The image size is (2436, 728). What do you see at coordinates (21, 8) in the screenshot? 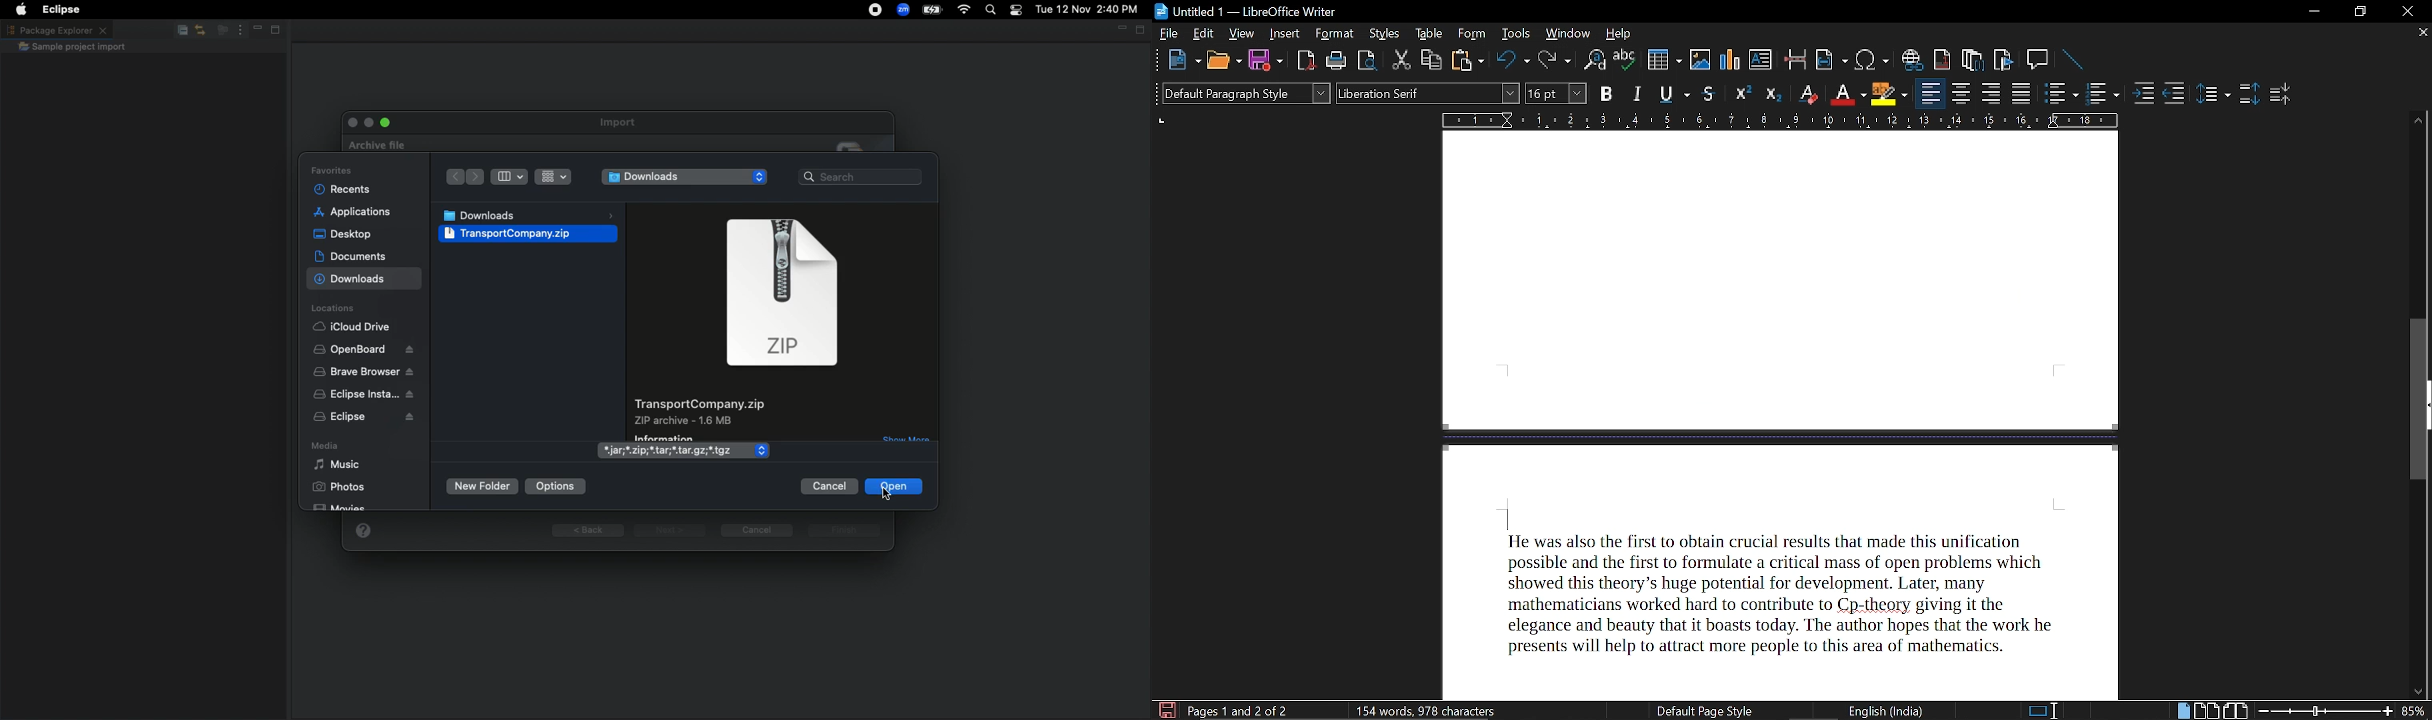
I see `Apple logo` at bounding box center [21, 8].